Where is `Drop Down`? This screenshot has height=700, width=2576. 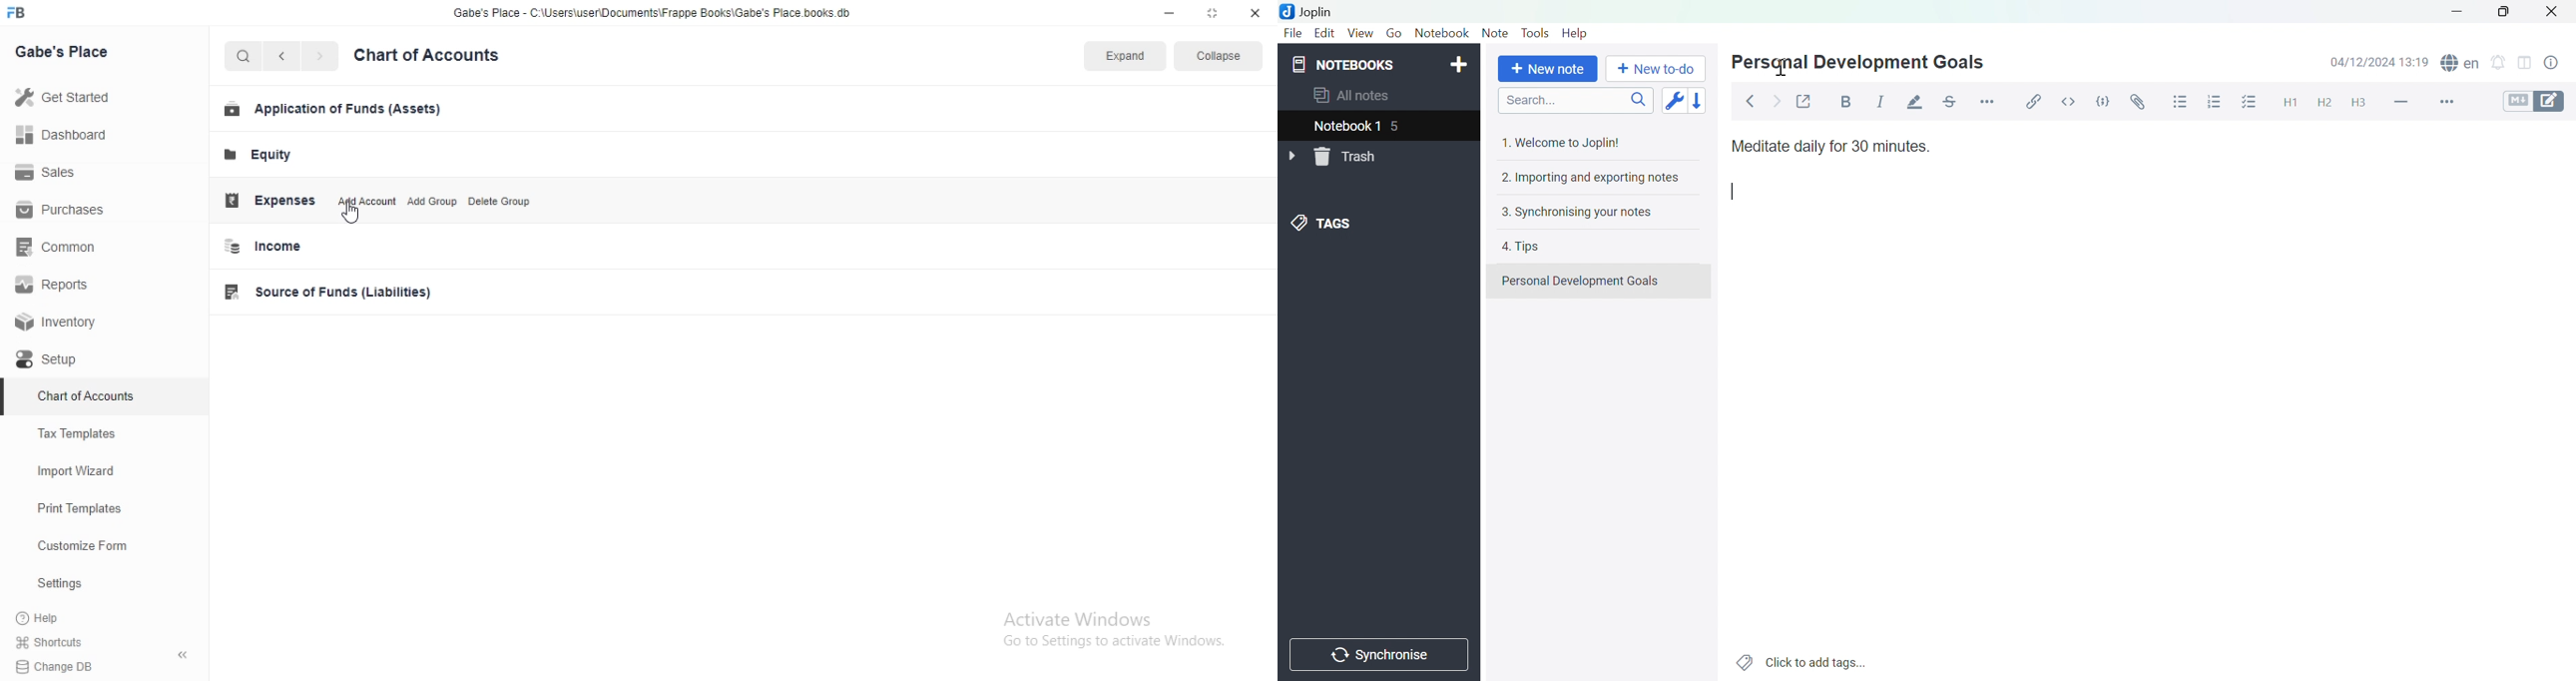 Drop Down is located at coordinates (1291, 154).